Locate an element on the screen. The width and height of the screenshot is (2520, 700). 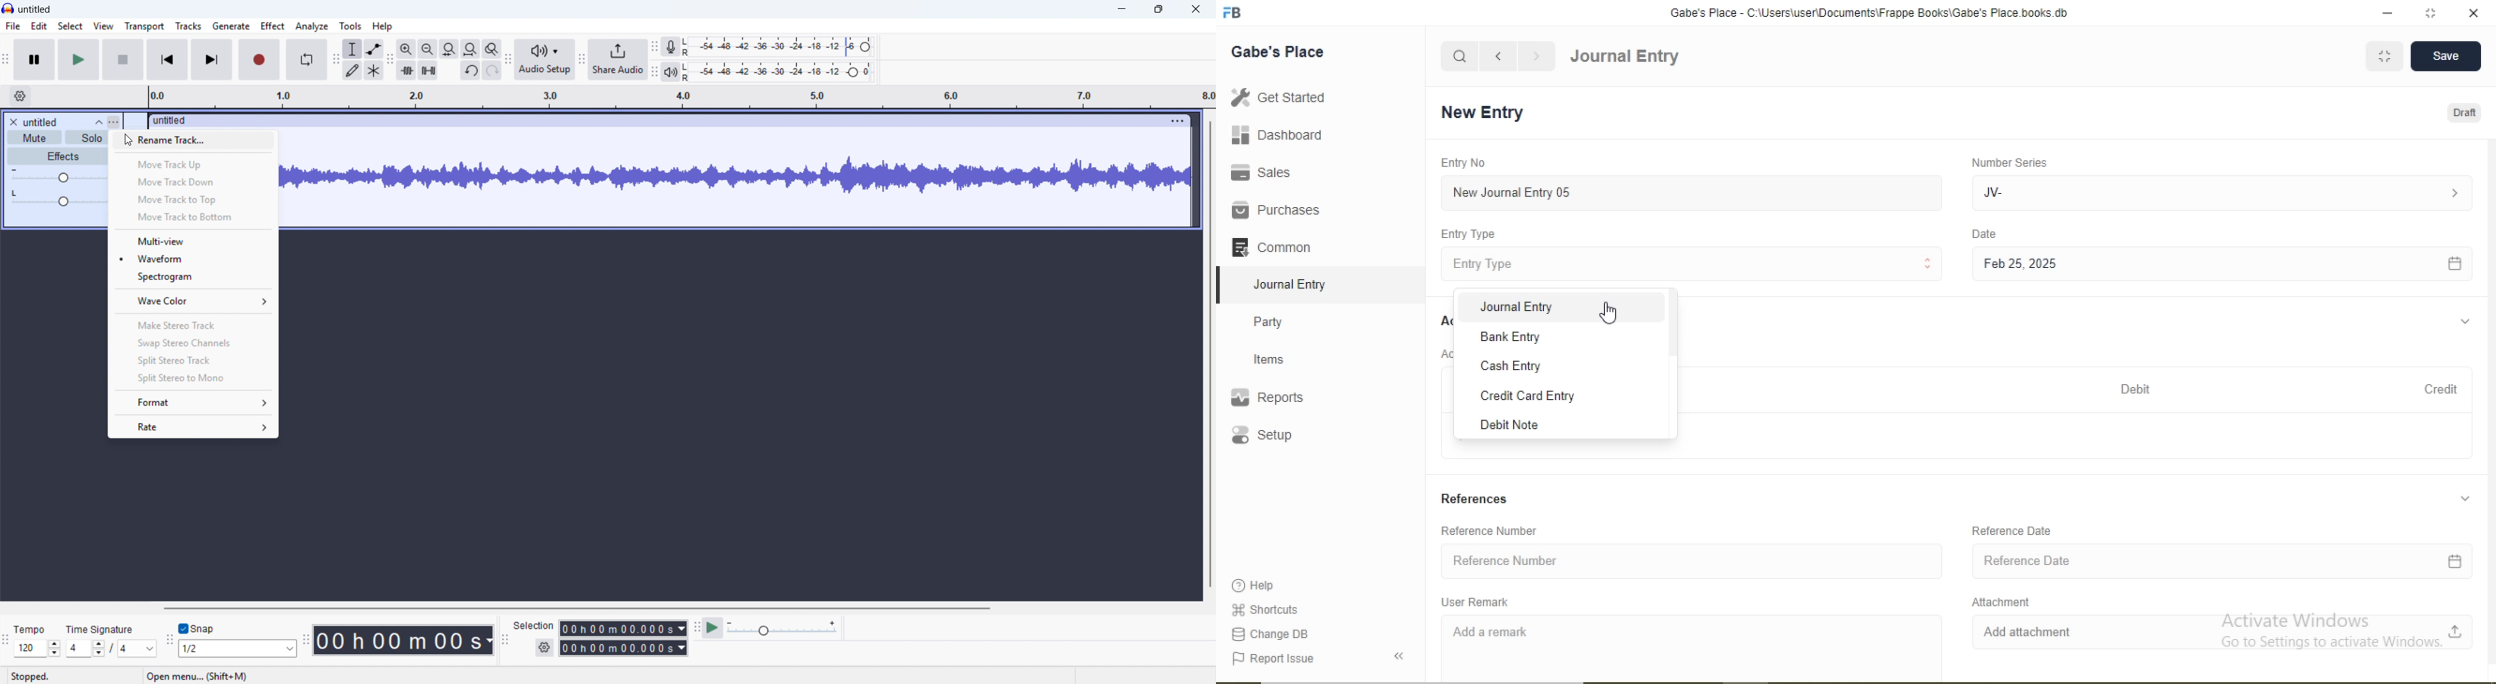
Attachment is located at coordinates (1997, 600).